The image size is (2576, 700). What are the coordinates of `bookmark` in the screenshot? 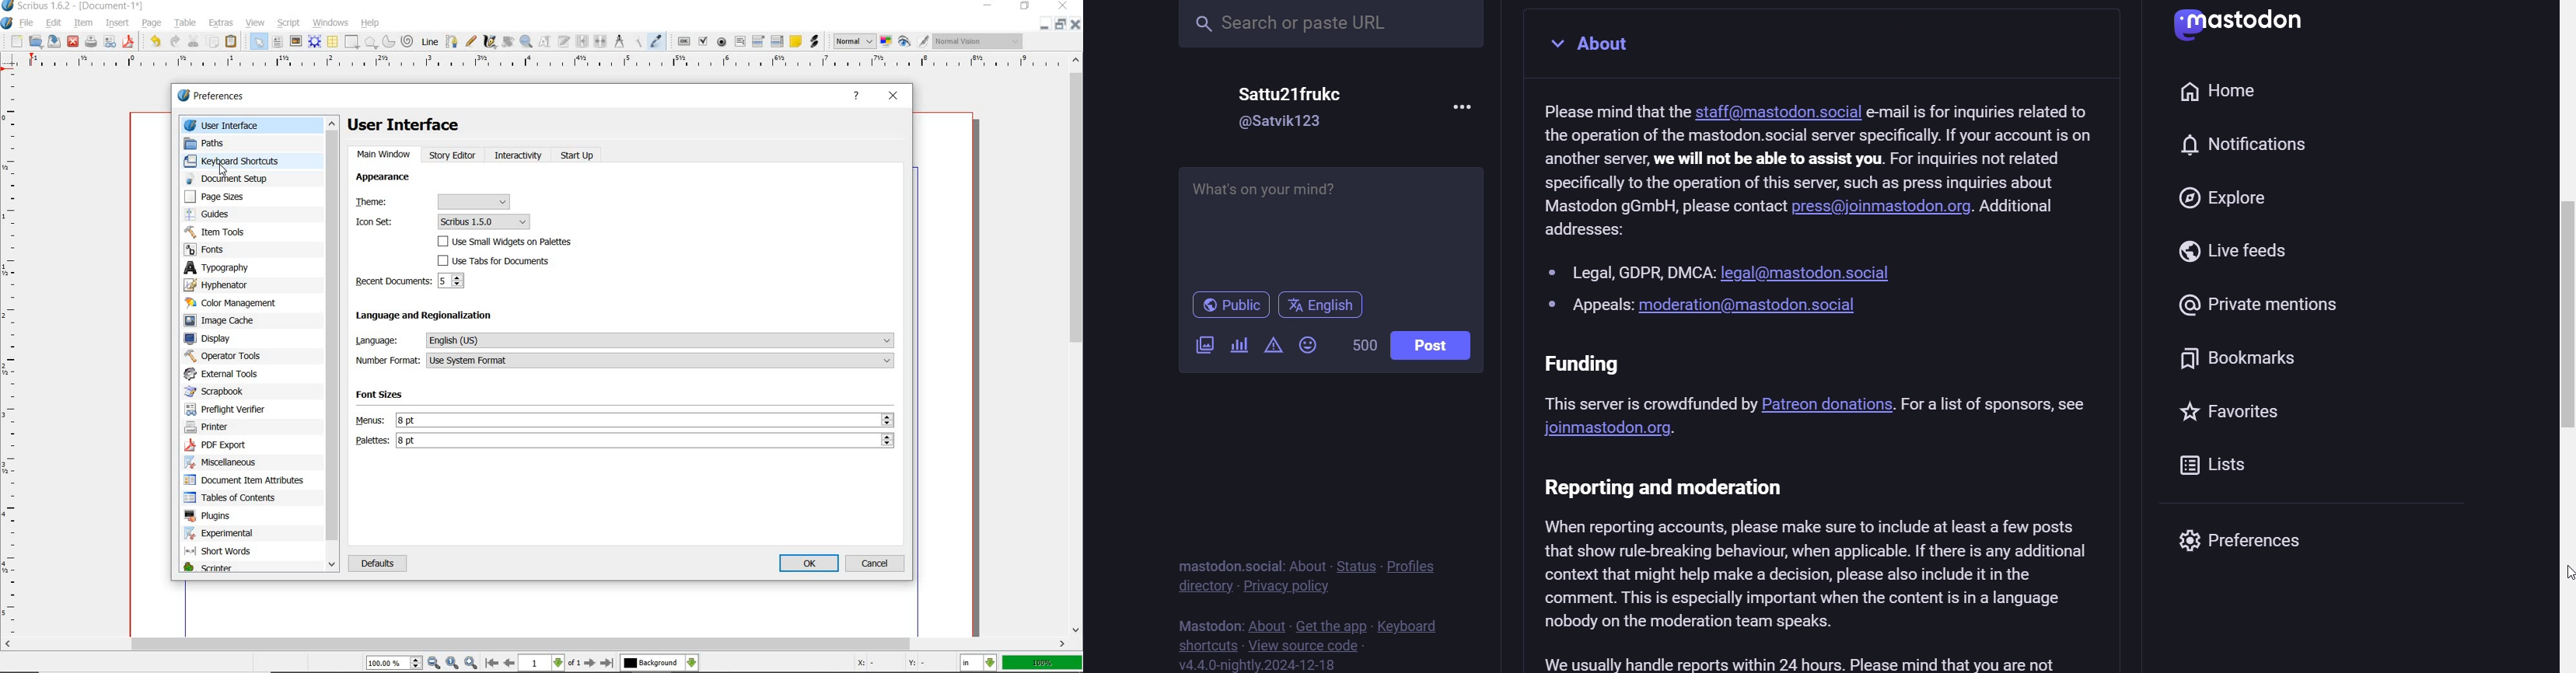 It's located at (2246, 361).